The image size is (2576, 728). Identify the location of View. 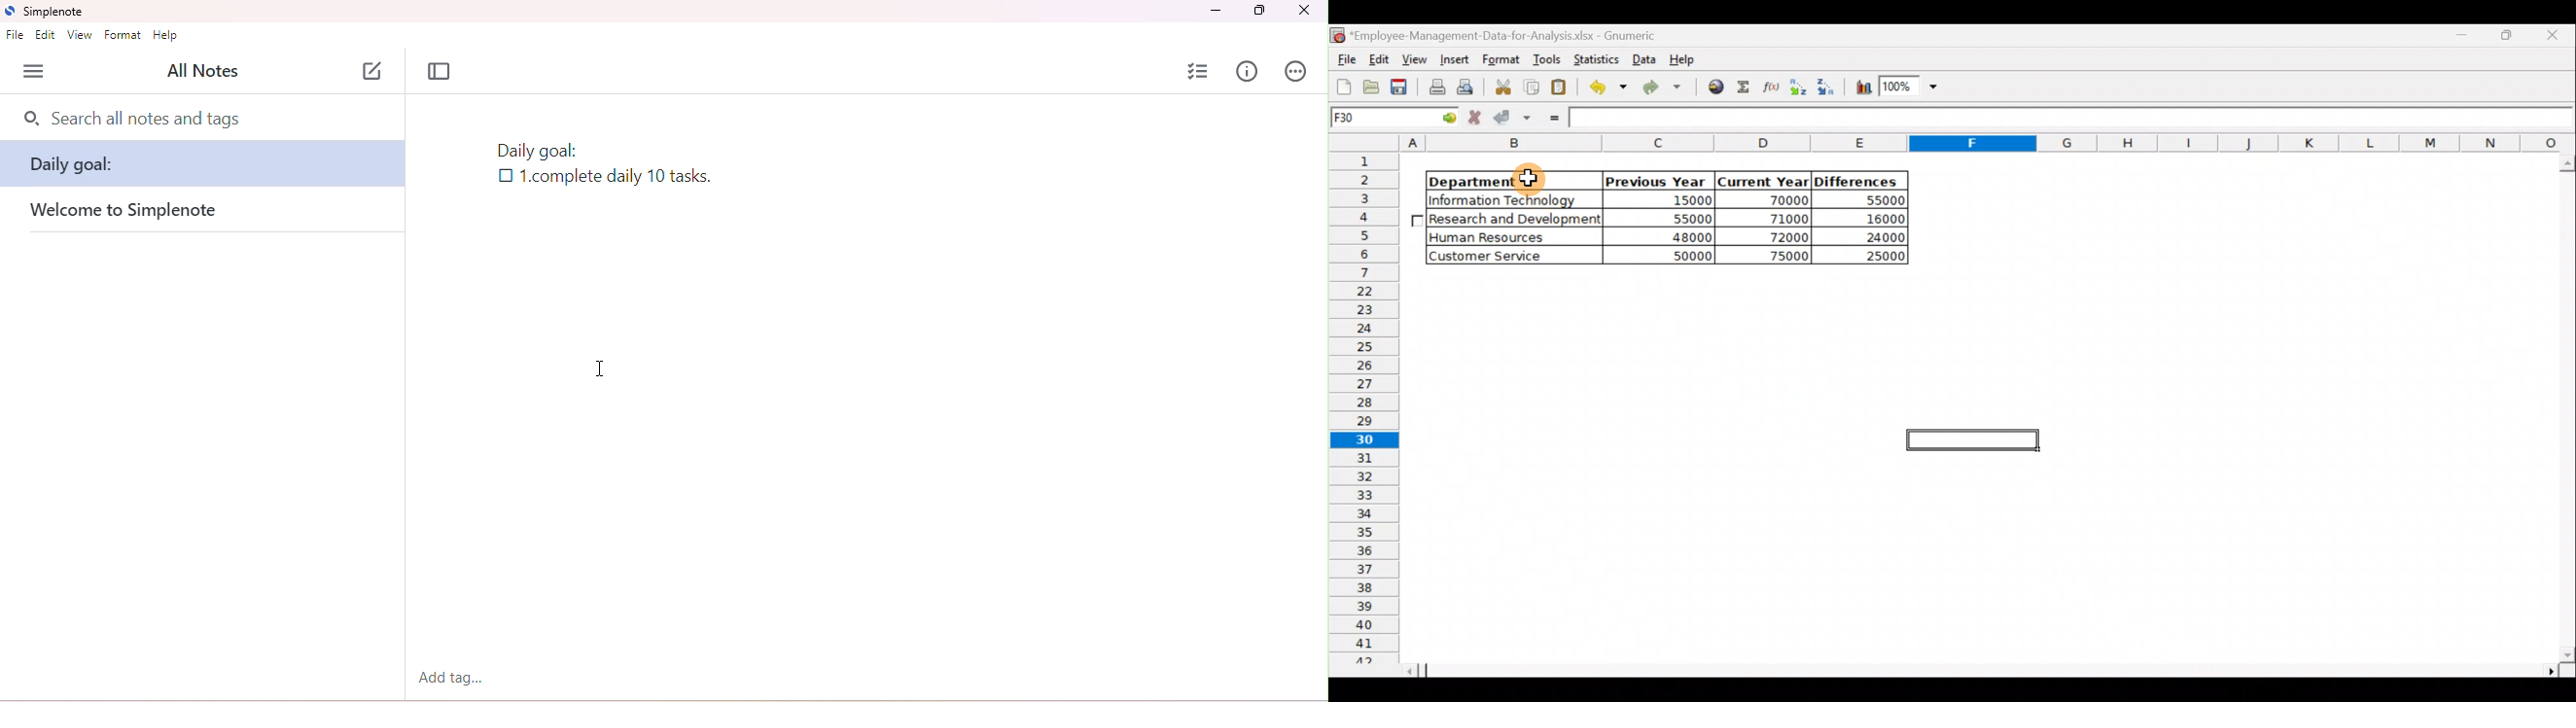
(1417, 58).